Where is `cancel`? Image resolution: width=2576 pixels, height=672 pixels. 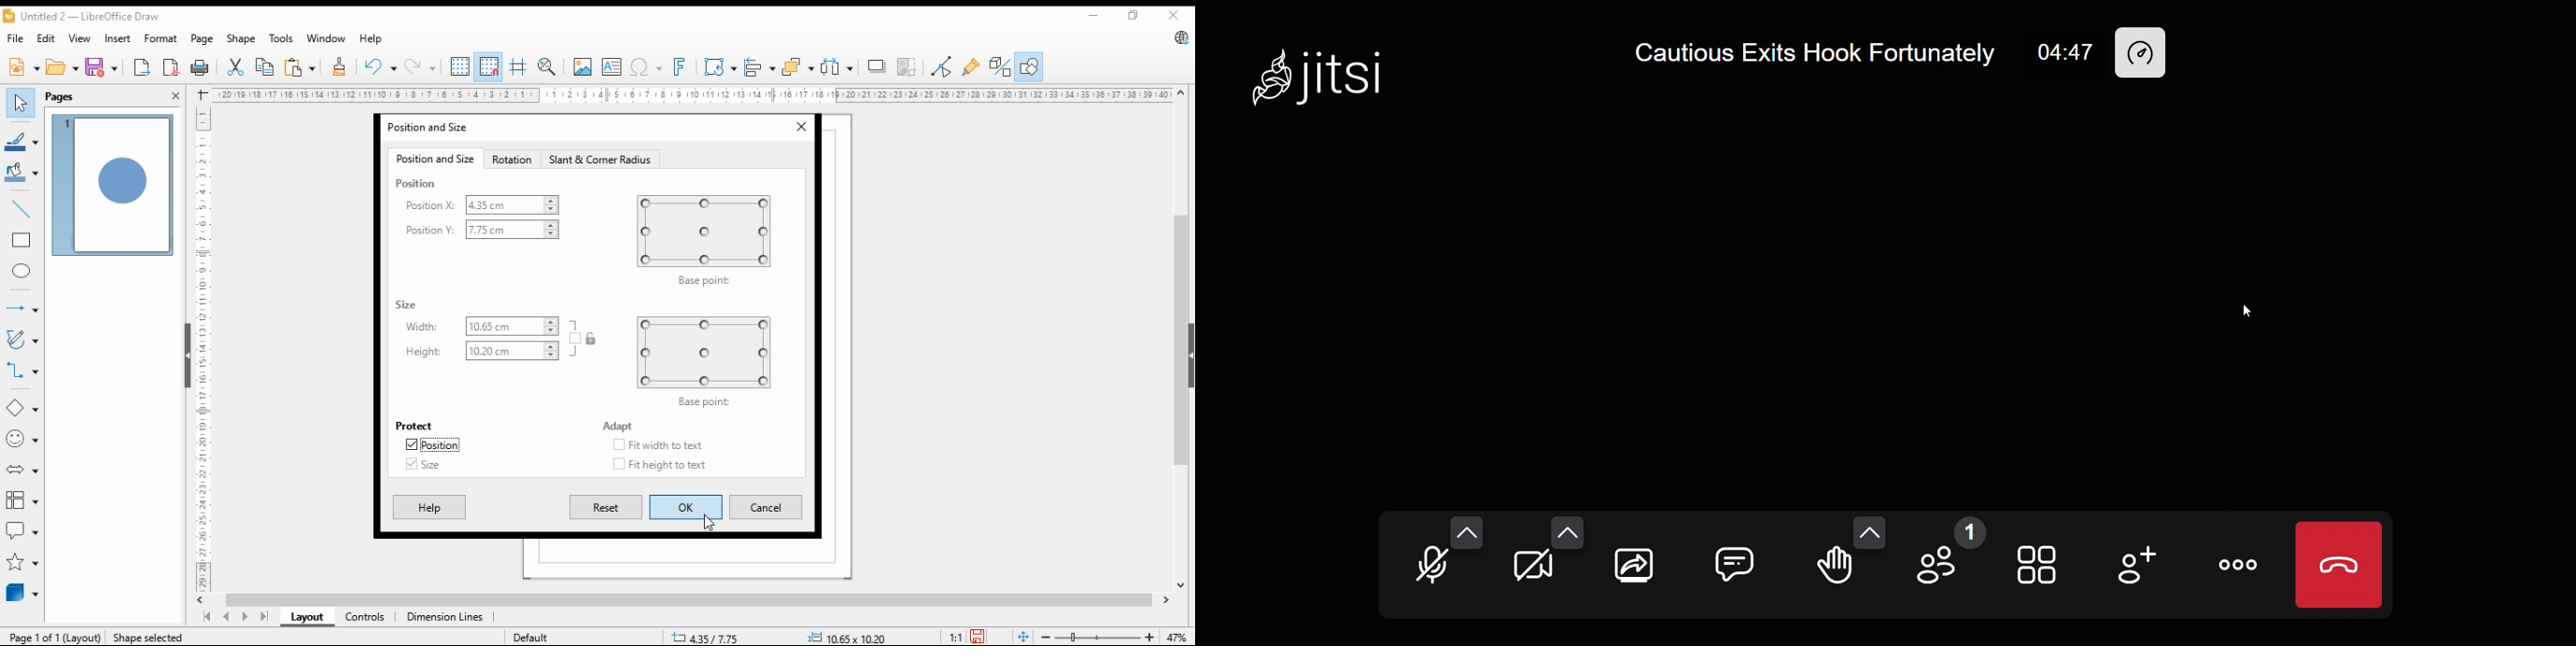
cancel is located at coordinates (765, 506).